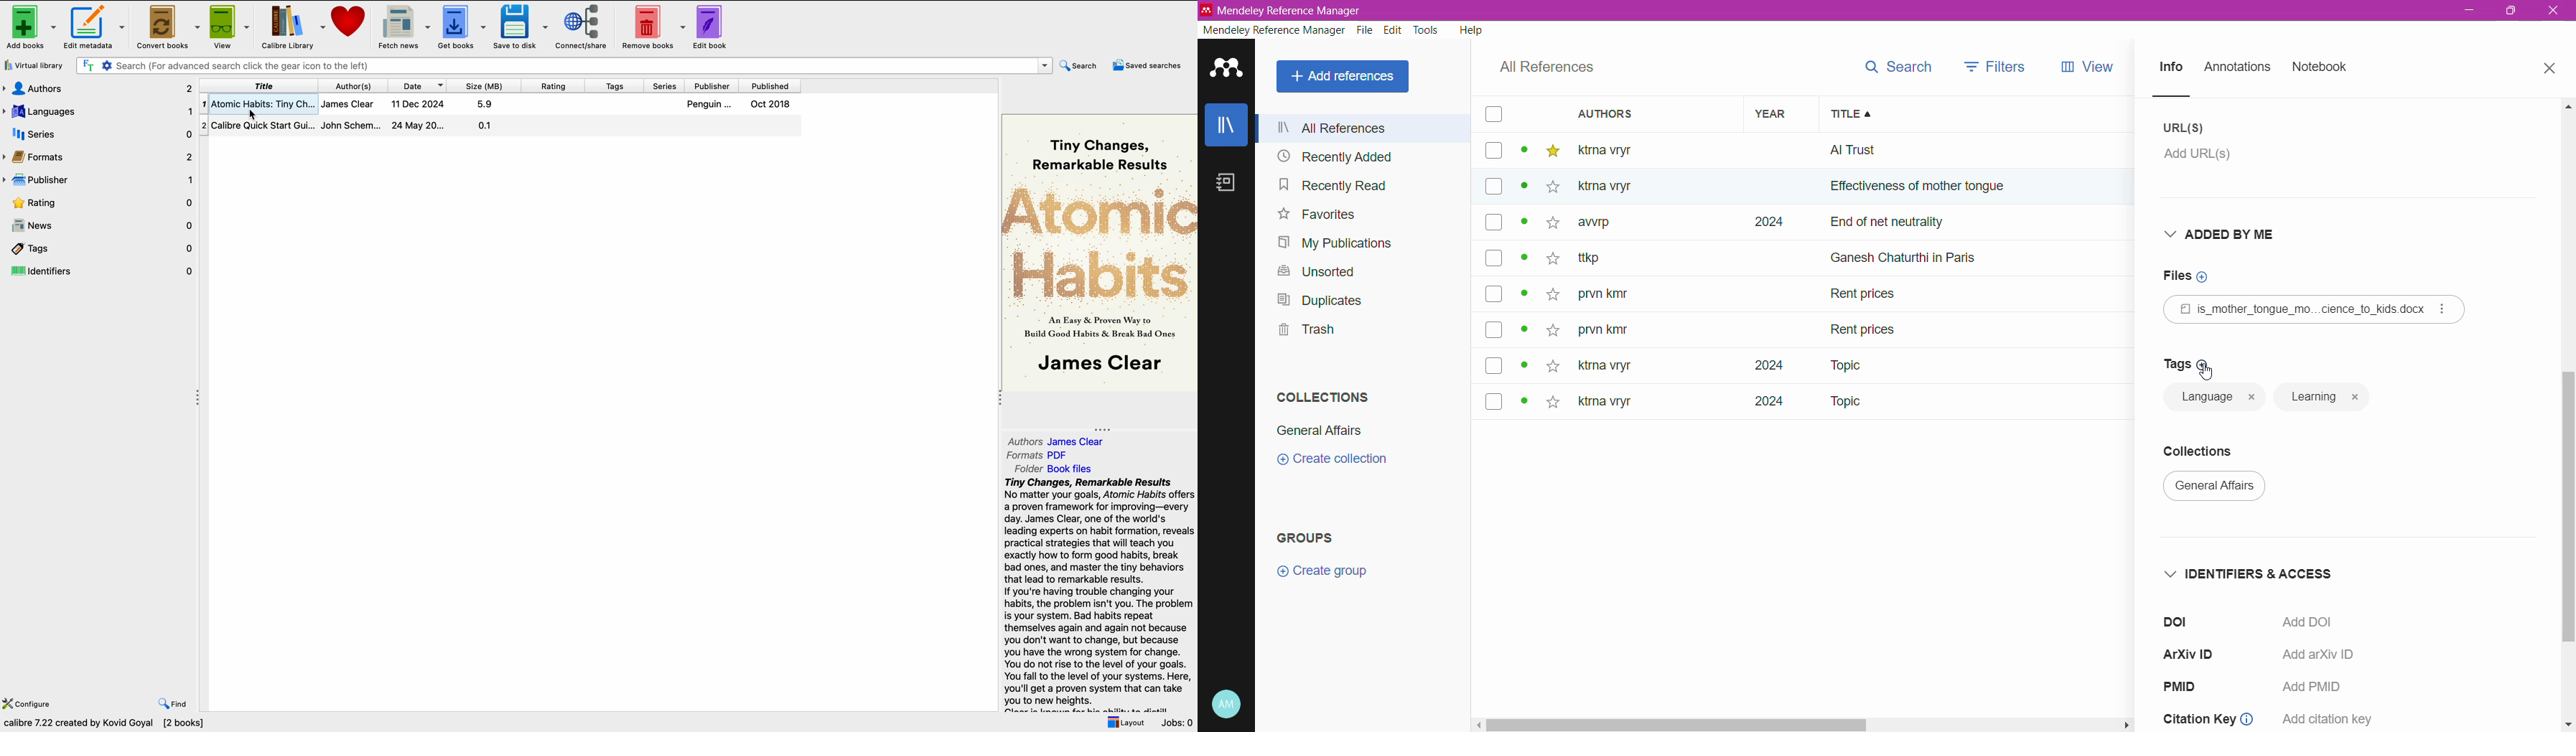 This screenshot has width=2576, height=756. I want to click on prvn kity, so click(1612, 295).